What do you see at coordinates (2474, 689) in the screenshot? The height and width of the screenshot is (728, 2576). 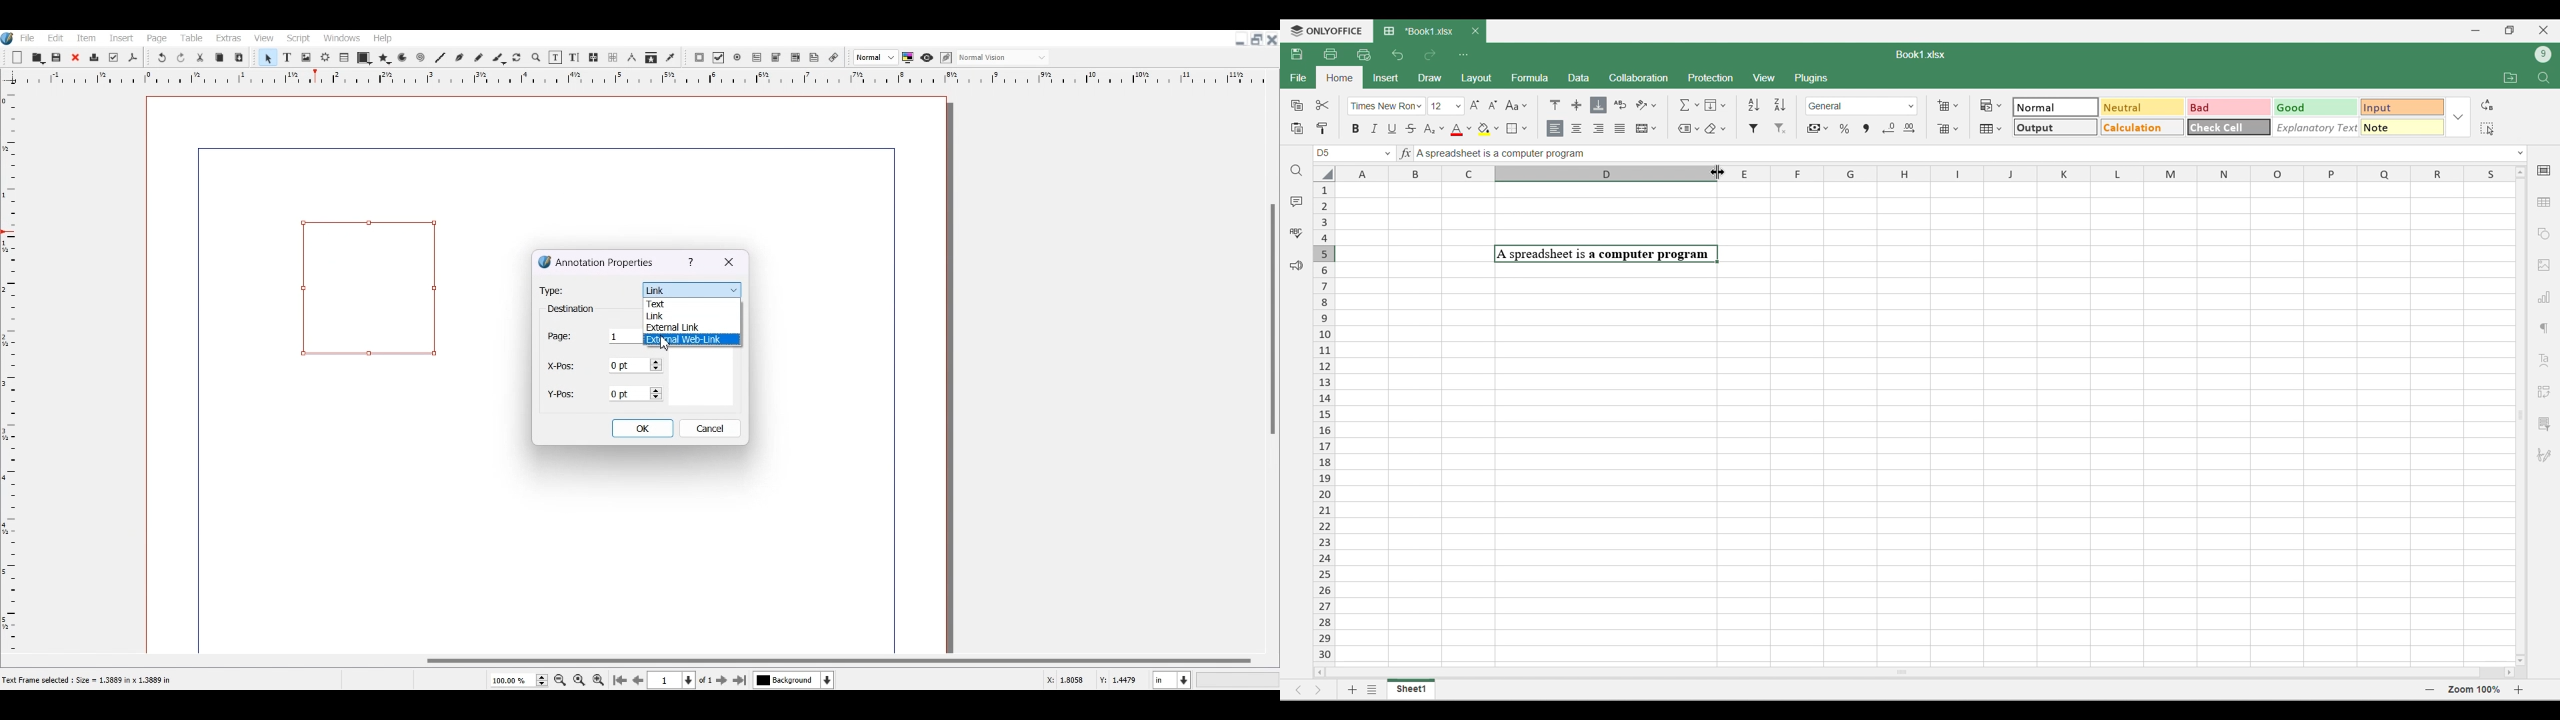 I see `Zoom 100%` at bounding box center [2474, 689].